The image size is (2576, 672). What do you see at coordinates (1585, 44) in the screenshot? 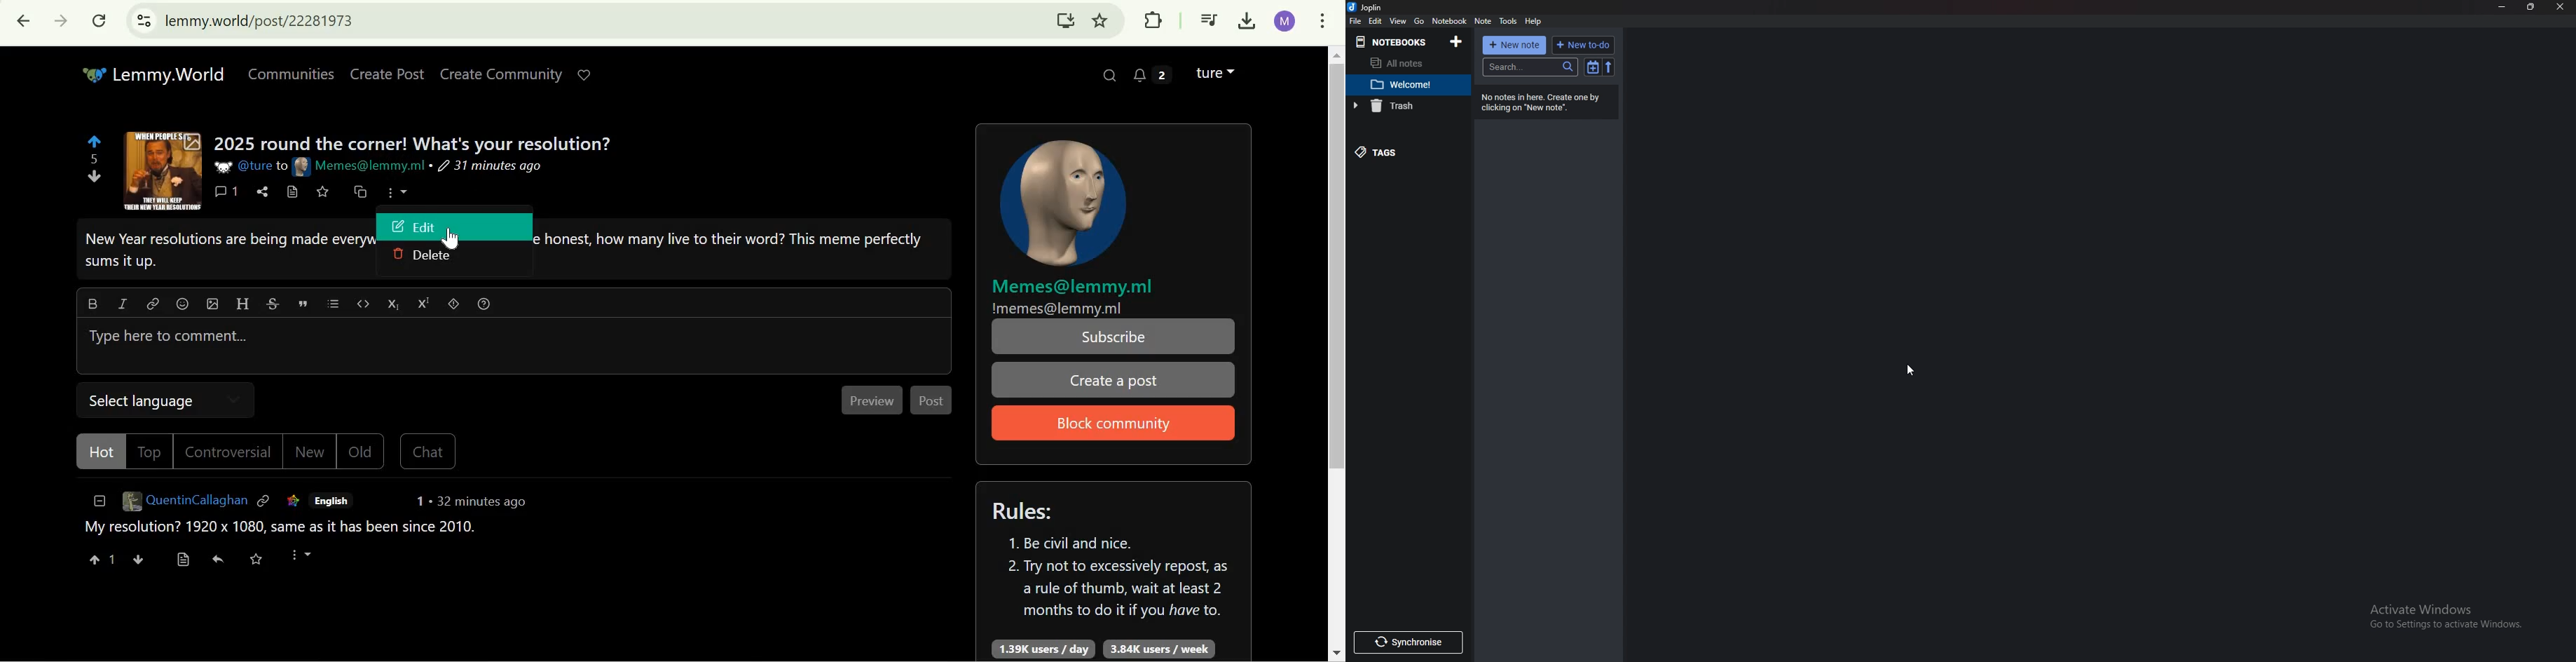
I see `New to do` at bounding box center [1585, 44].